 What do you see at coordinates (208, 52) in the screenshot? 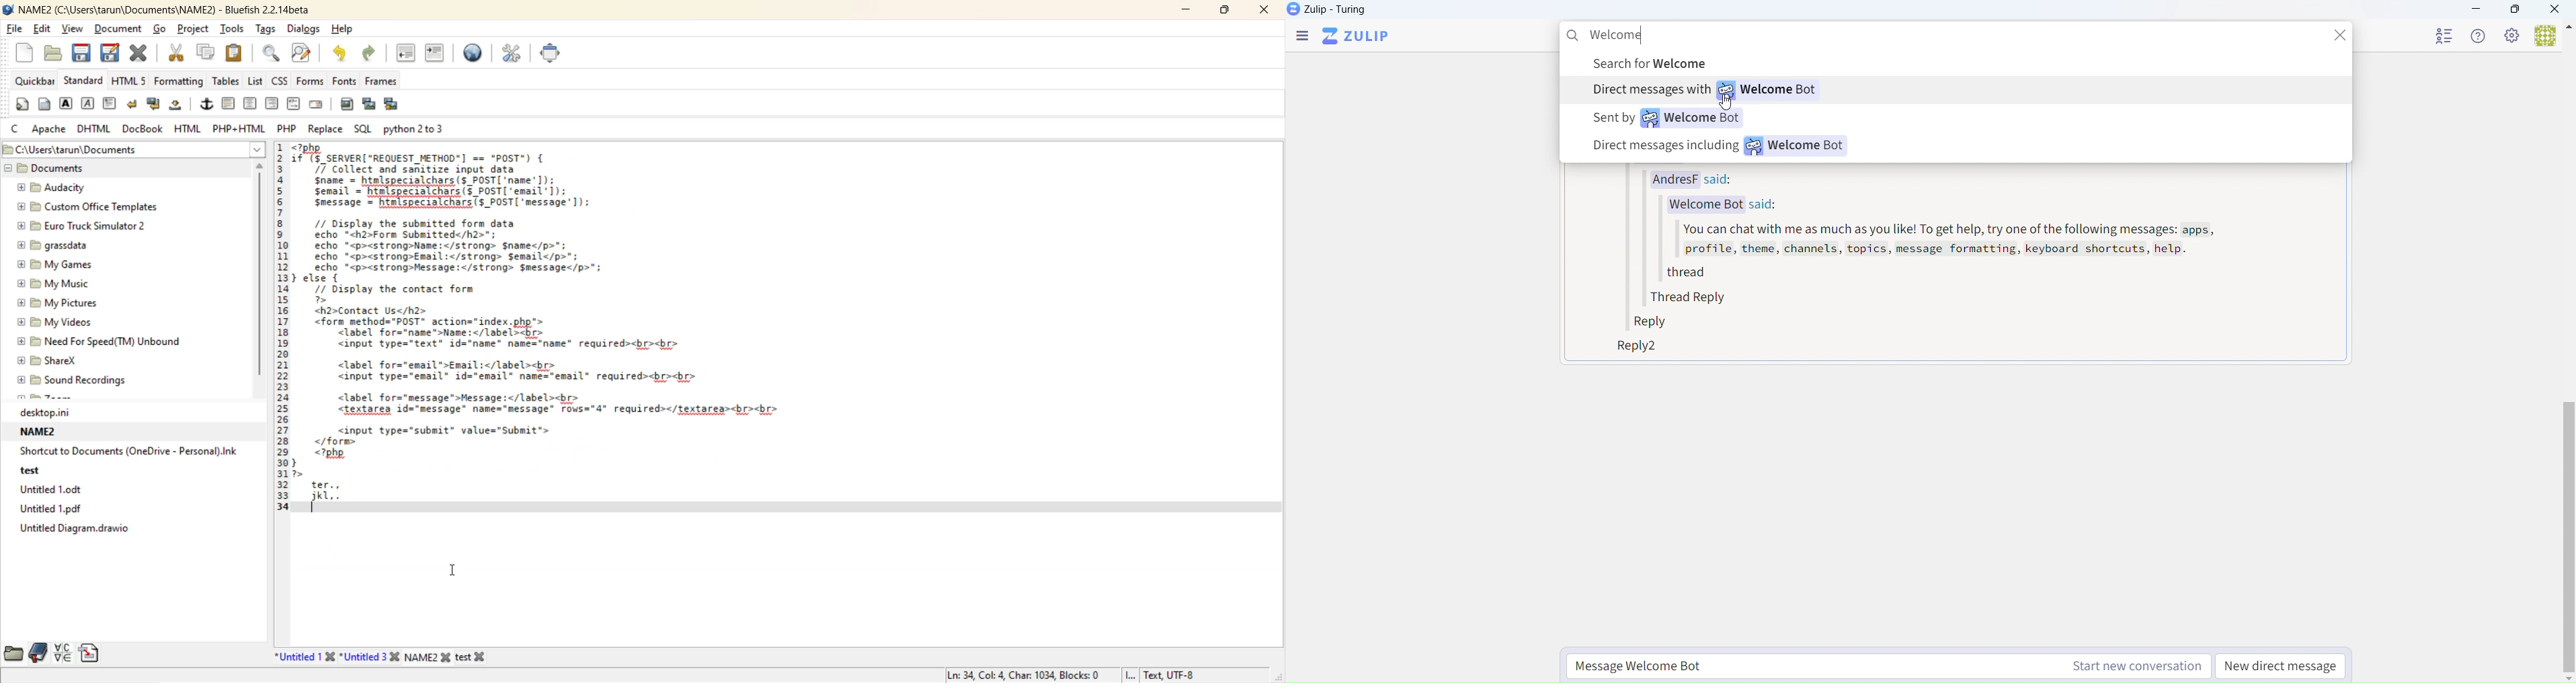
I see `copy` at bounding box center [208, 52].